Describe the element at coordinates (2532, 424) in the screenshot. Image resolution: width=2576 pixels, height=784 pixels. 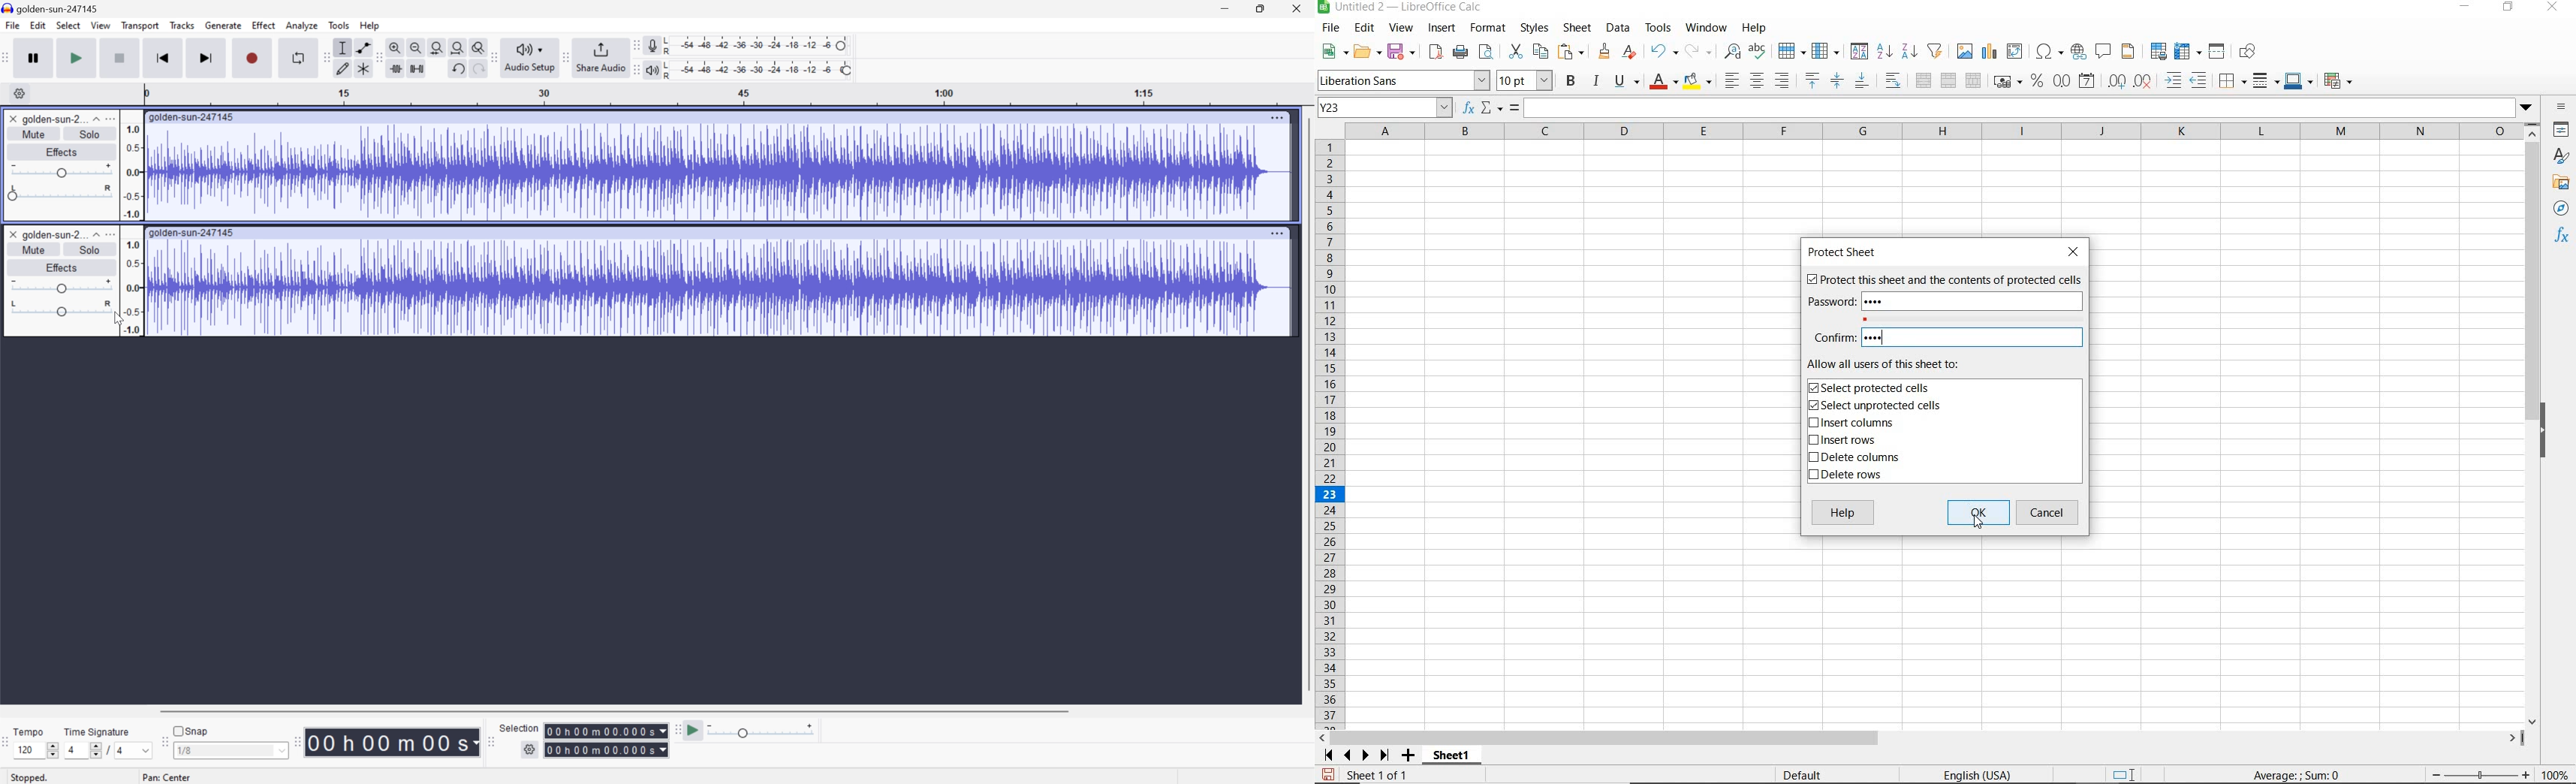
I see `SCROLLBAR` at that location.